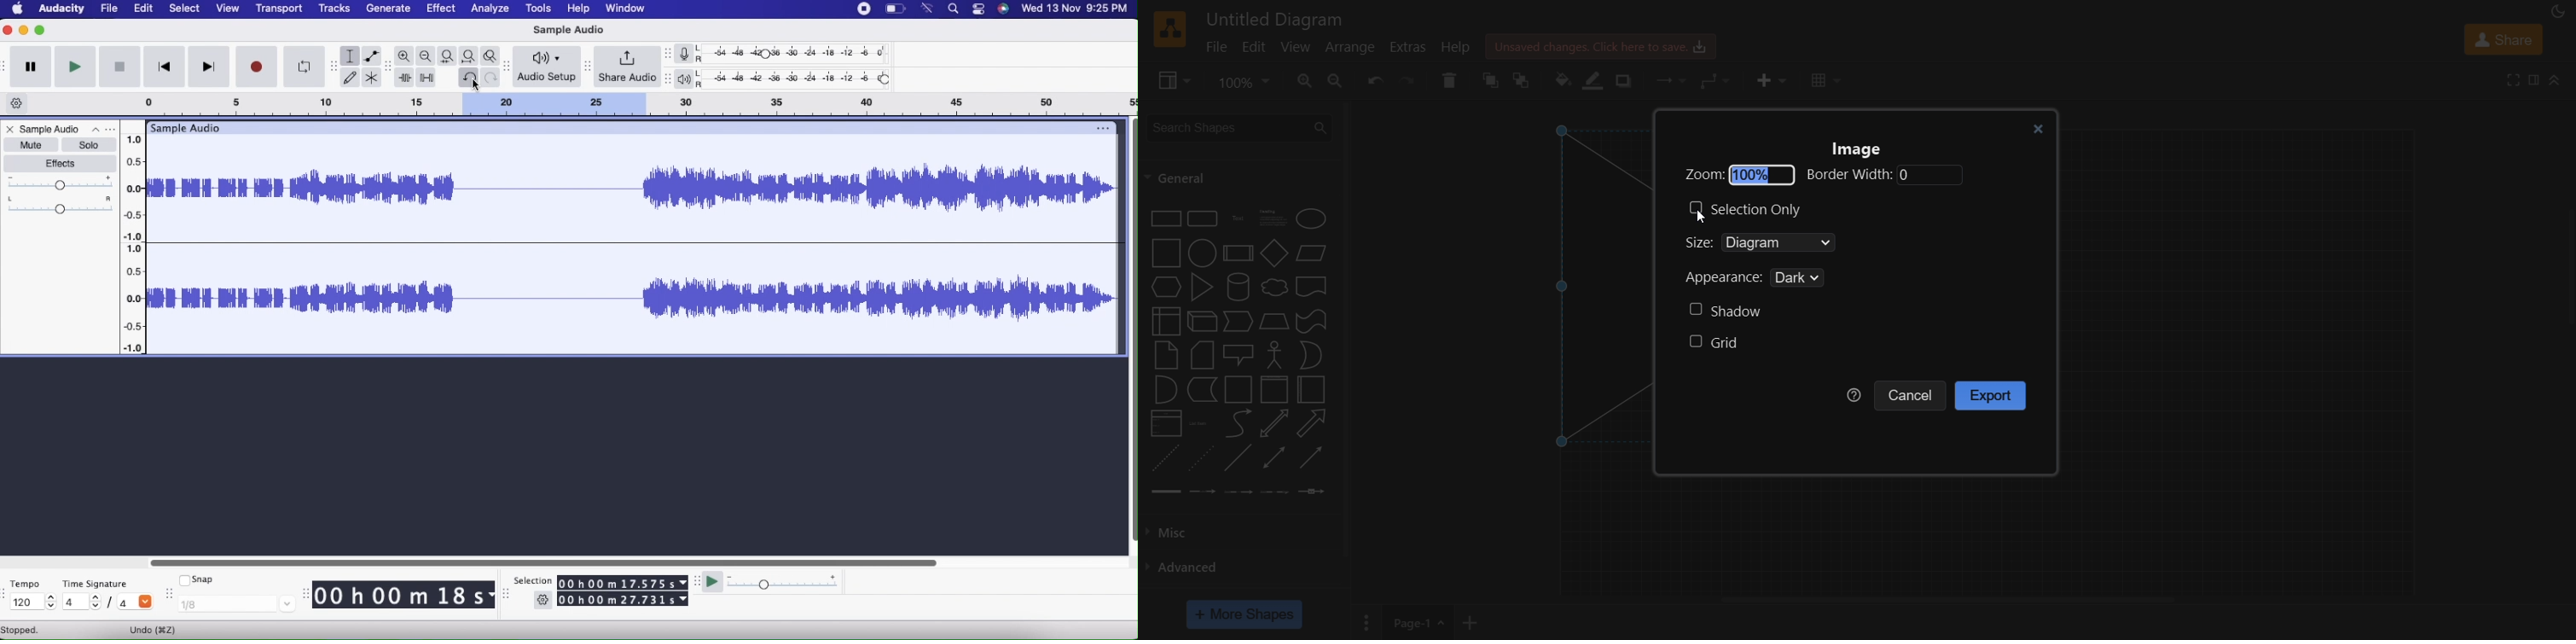 Image resolution: width=2576 pixels, height=644 pixels. I want to click on Sample Audio, so click(571, 30).